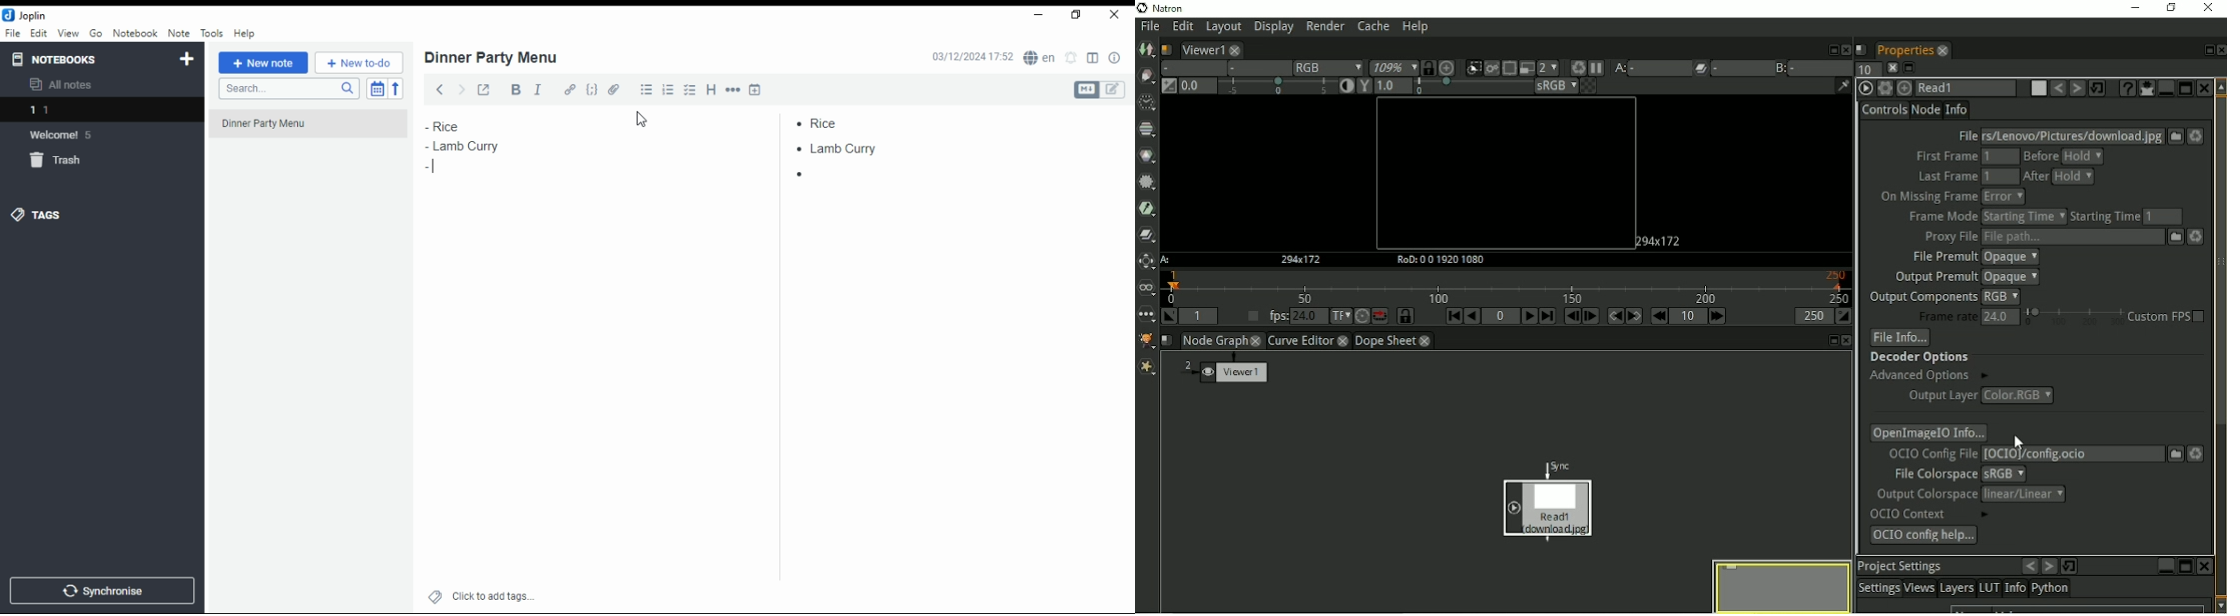 This screenshot has height=616, width=2240. I want to click on new notebook, so click(187, 59).